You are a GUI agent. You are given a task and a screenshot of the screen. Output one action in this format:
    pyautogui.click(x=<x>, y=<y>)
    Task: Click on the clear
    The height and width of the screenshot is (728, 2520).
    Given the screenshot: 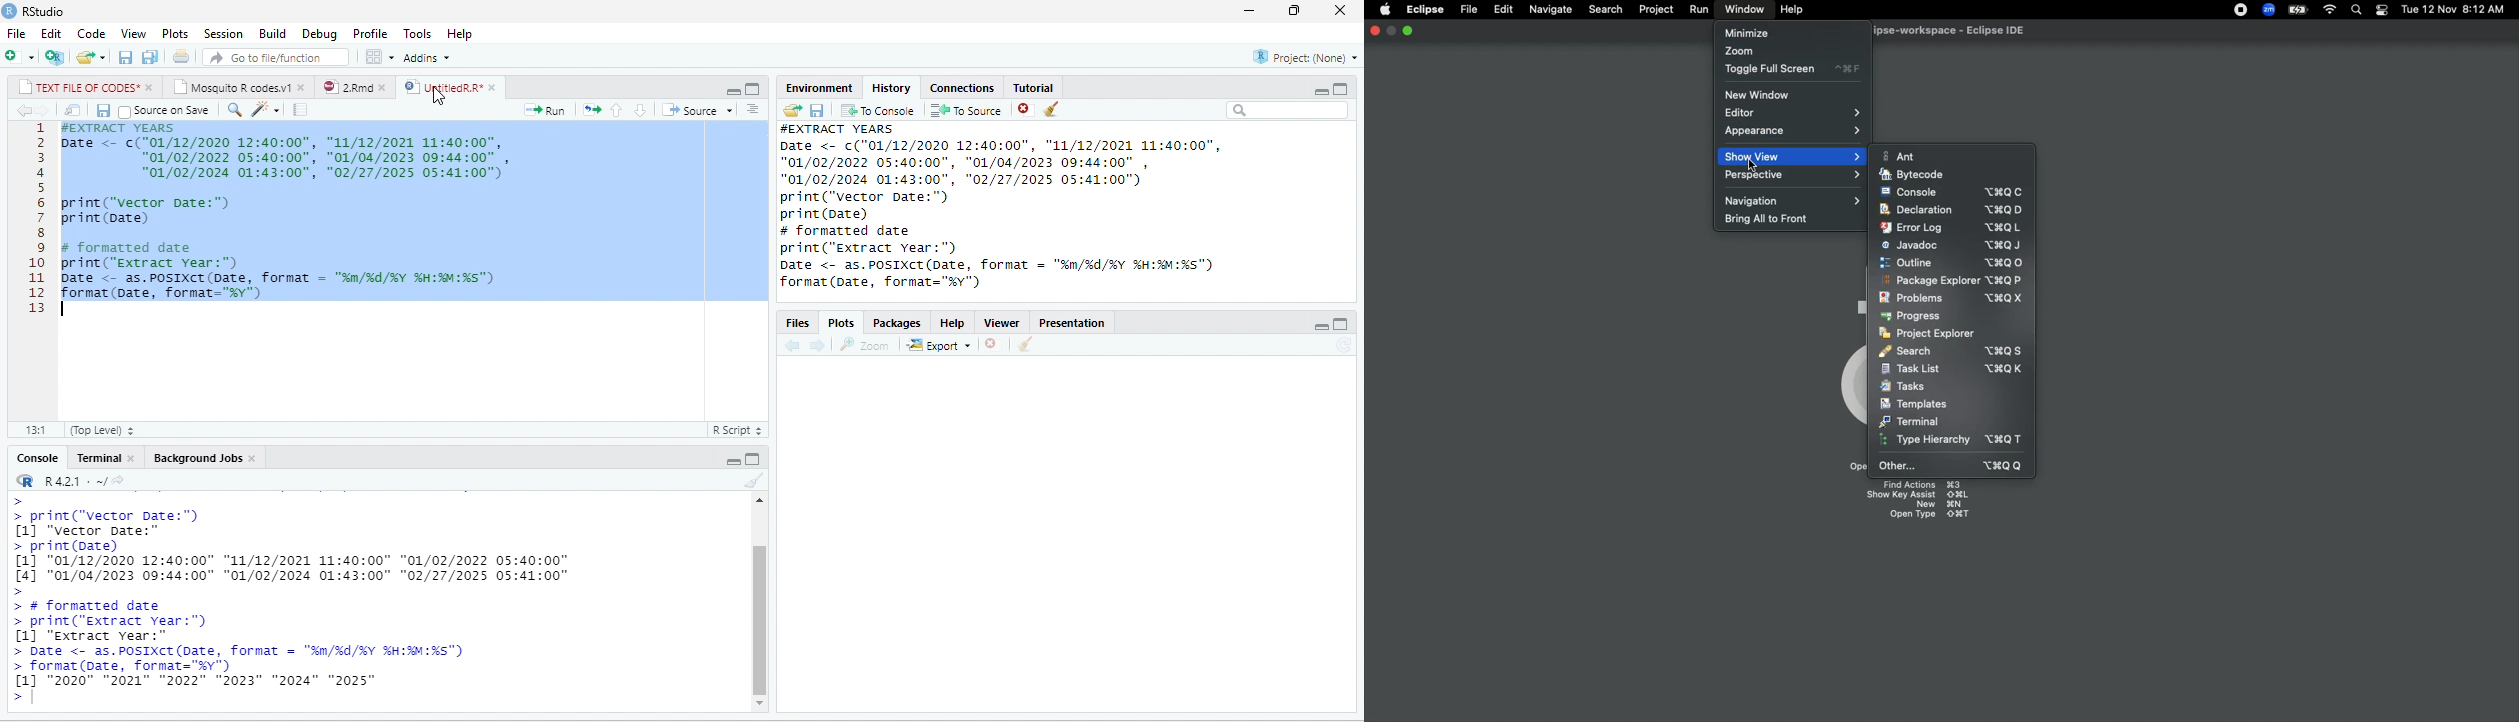 What is the action you would take?
    pyautogui.click(x=1052, y=109)
    